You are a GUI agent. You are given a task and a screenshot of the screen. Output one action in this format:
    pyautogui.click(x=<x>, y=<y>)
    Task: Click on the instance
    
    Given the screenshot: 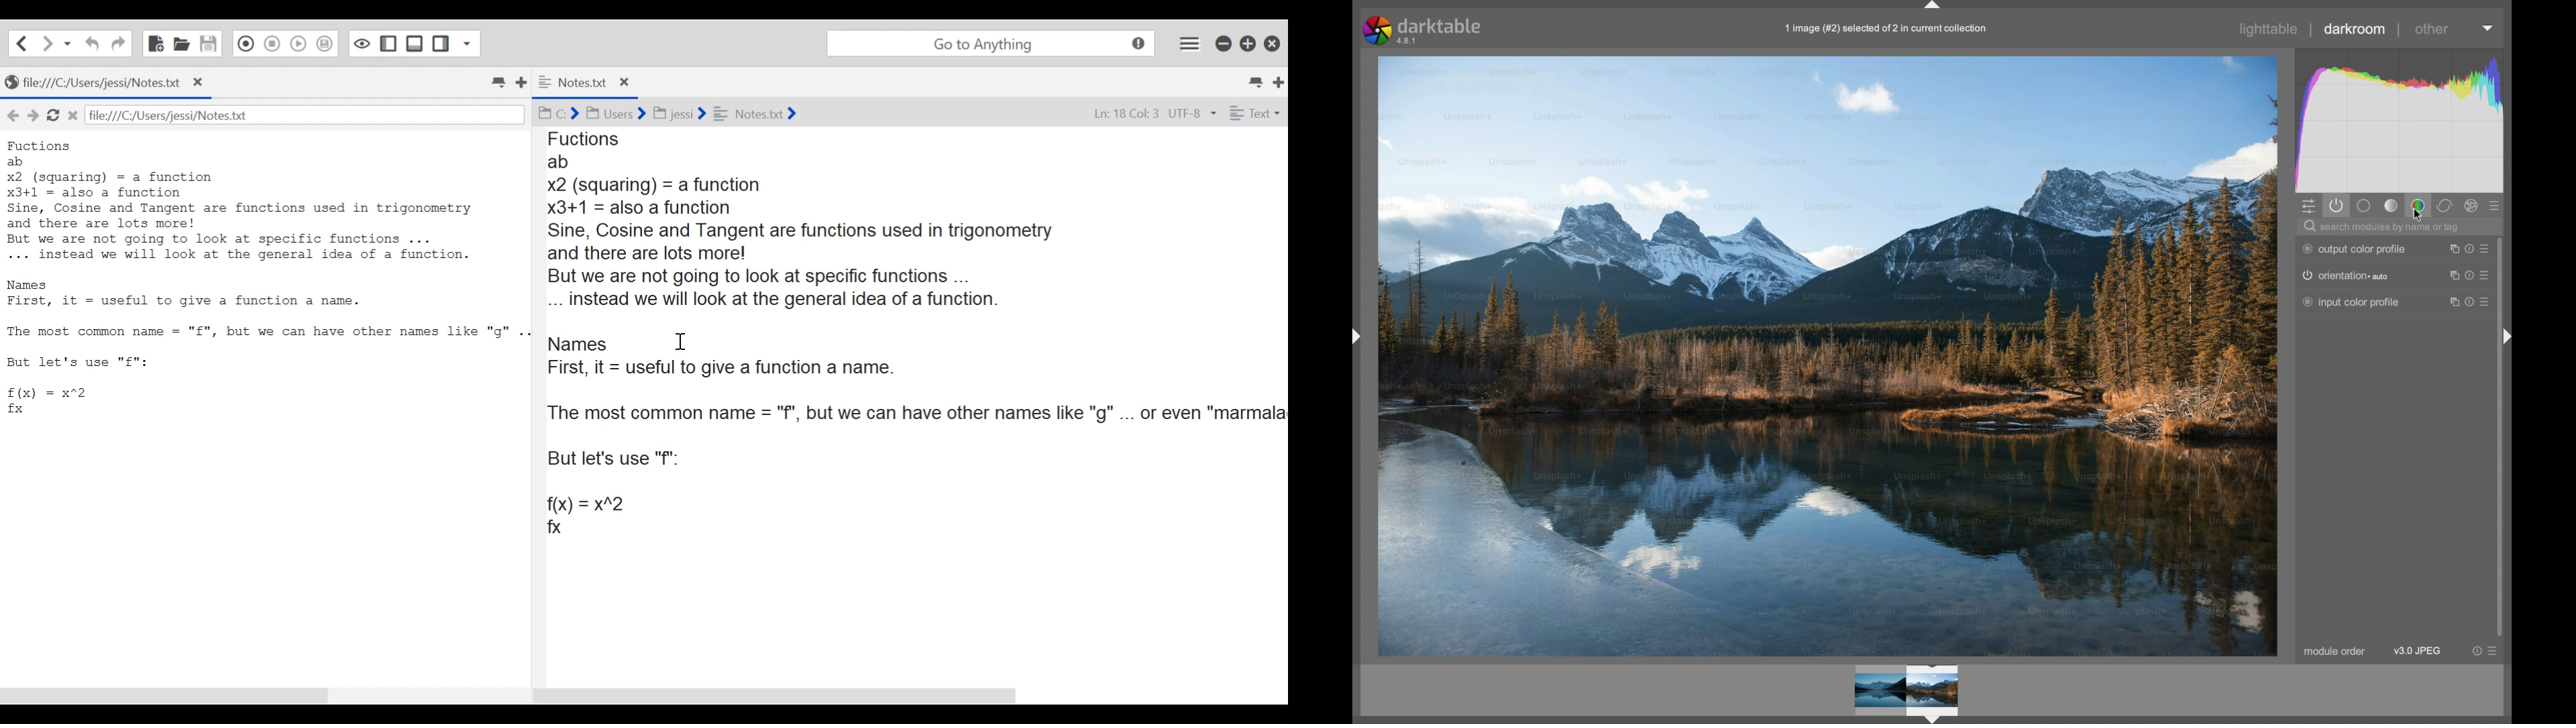 What is the action you would take?
    pyautogui.click(x=2451, y=276)
    